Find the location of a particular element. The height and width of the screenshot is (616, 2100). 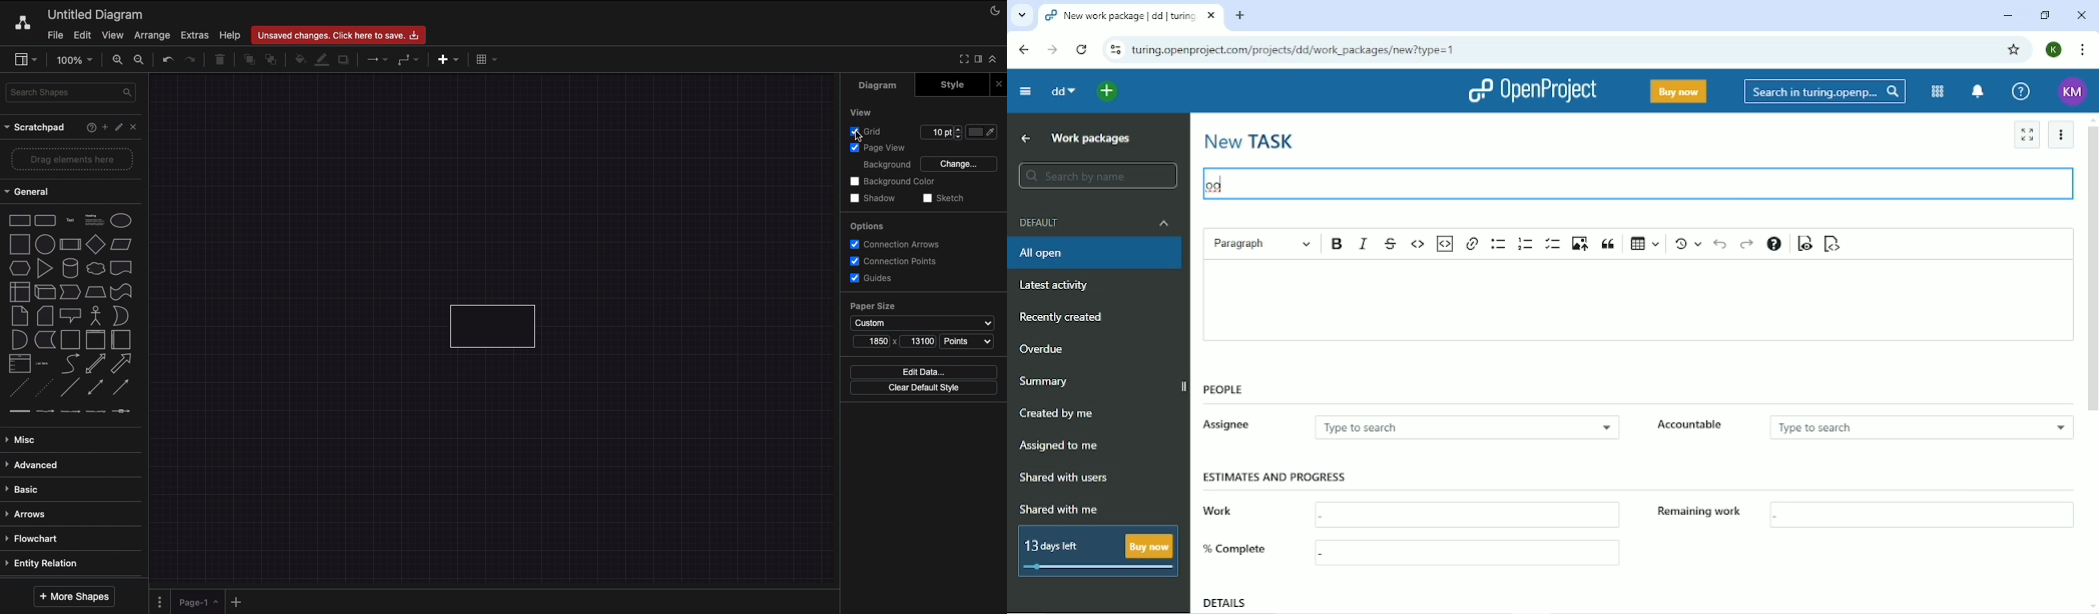

Edit data is located at coordinates (925, 372).